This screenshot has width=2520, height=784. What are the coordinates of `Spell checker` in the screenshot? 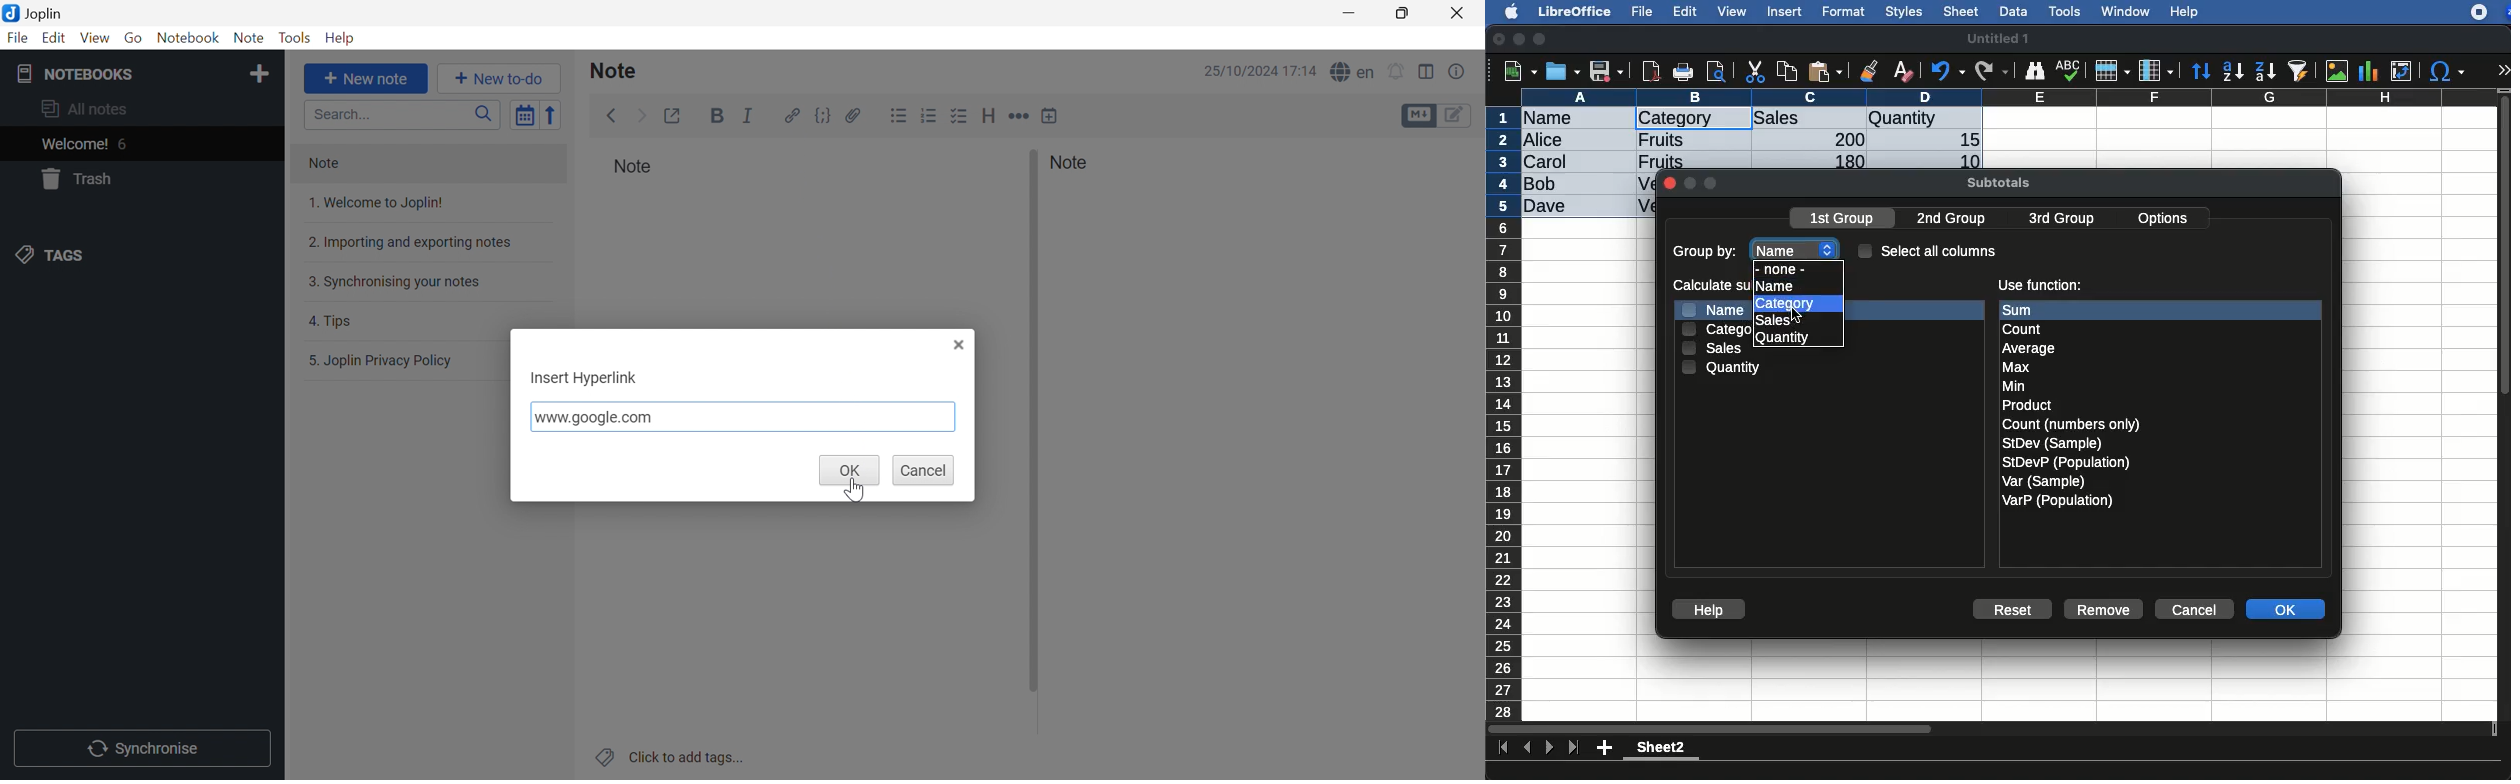 It's located at (1353, 73).